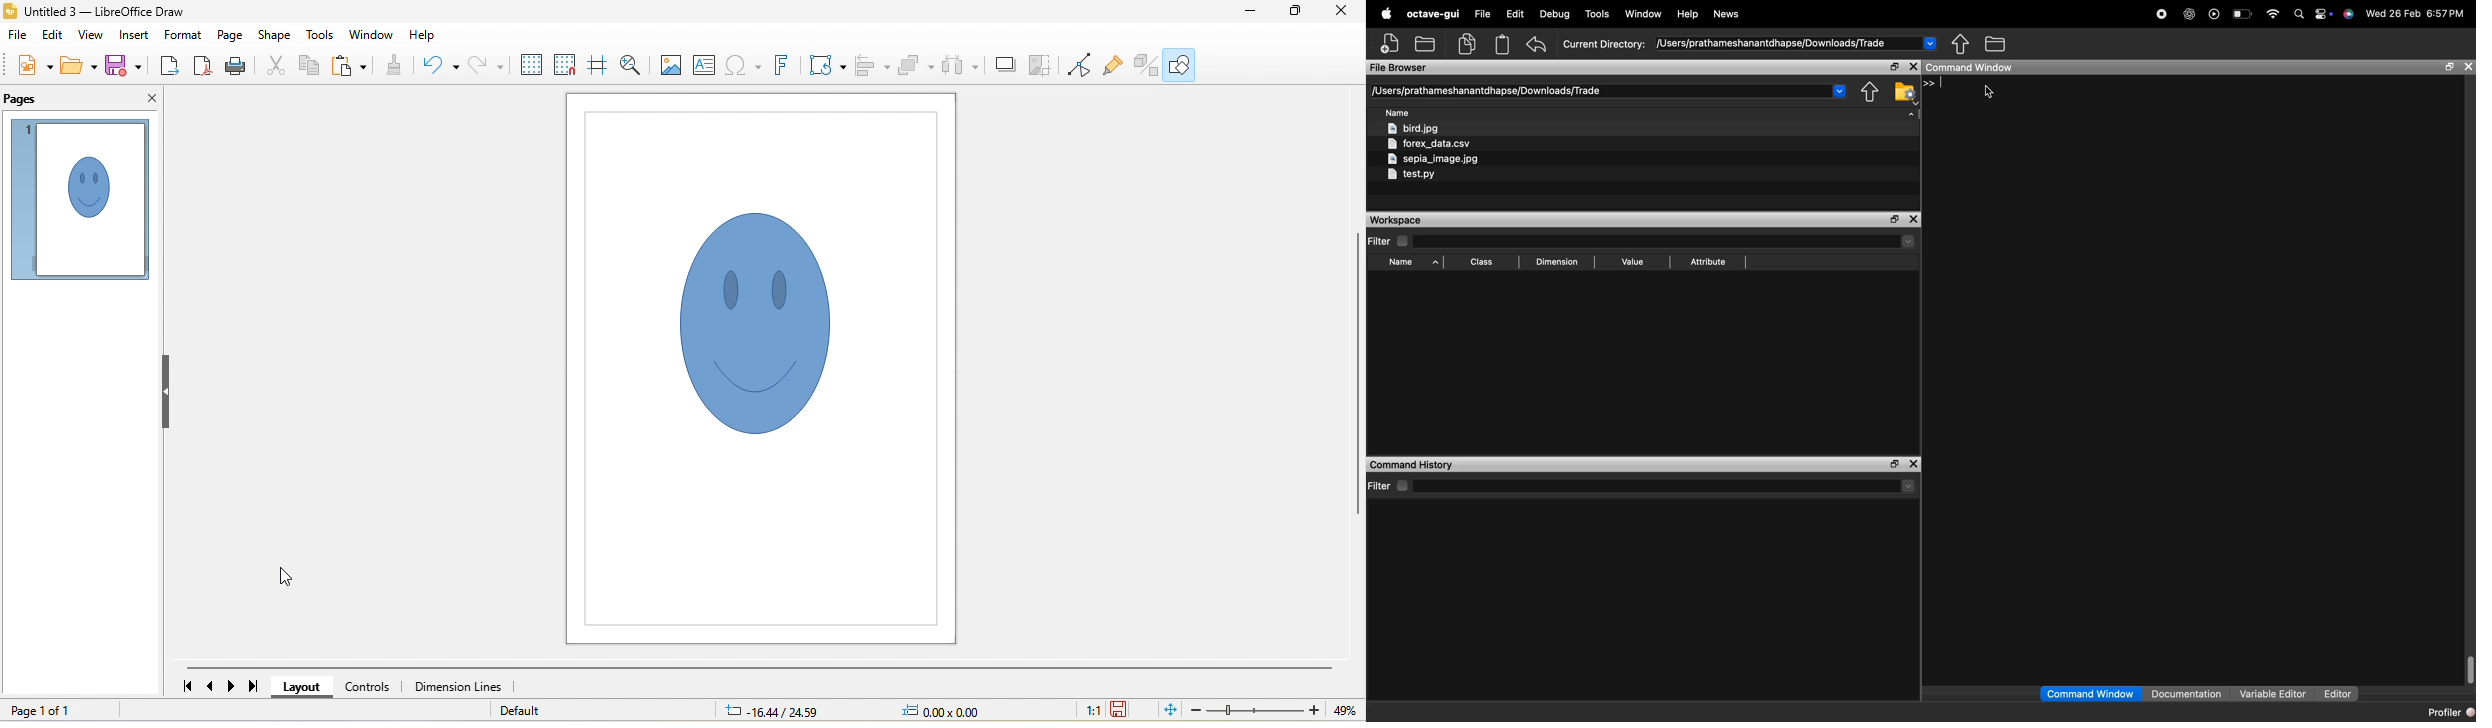  I want to click on page 1 of 1, so click(42, 711).